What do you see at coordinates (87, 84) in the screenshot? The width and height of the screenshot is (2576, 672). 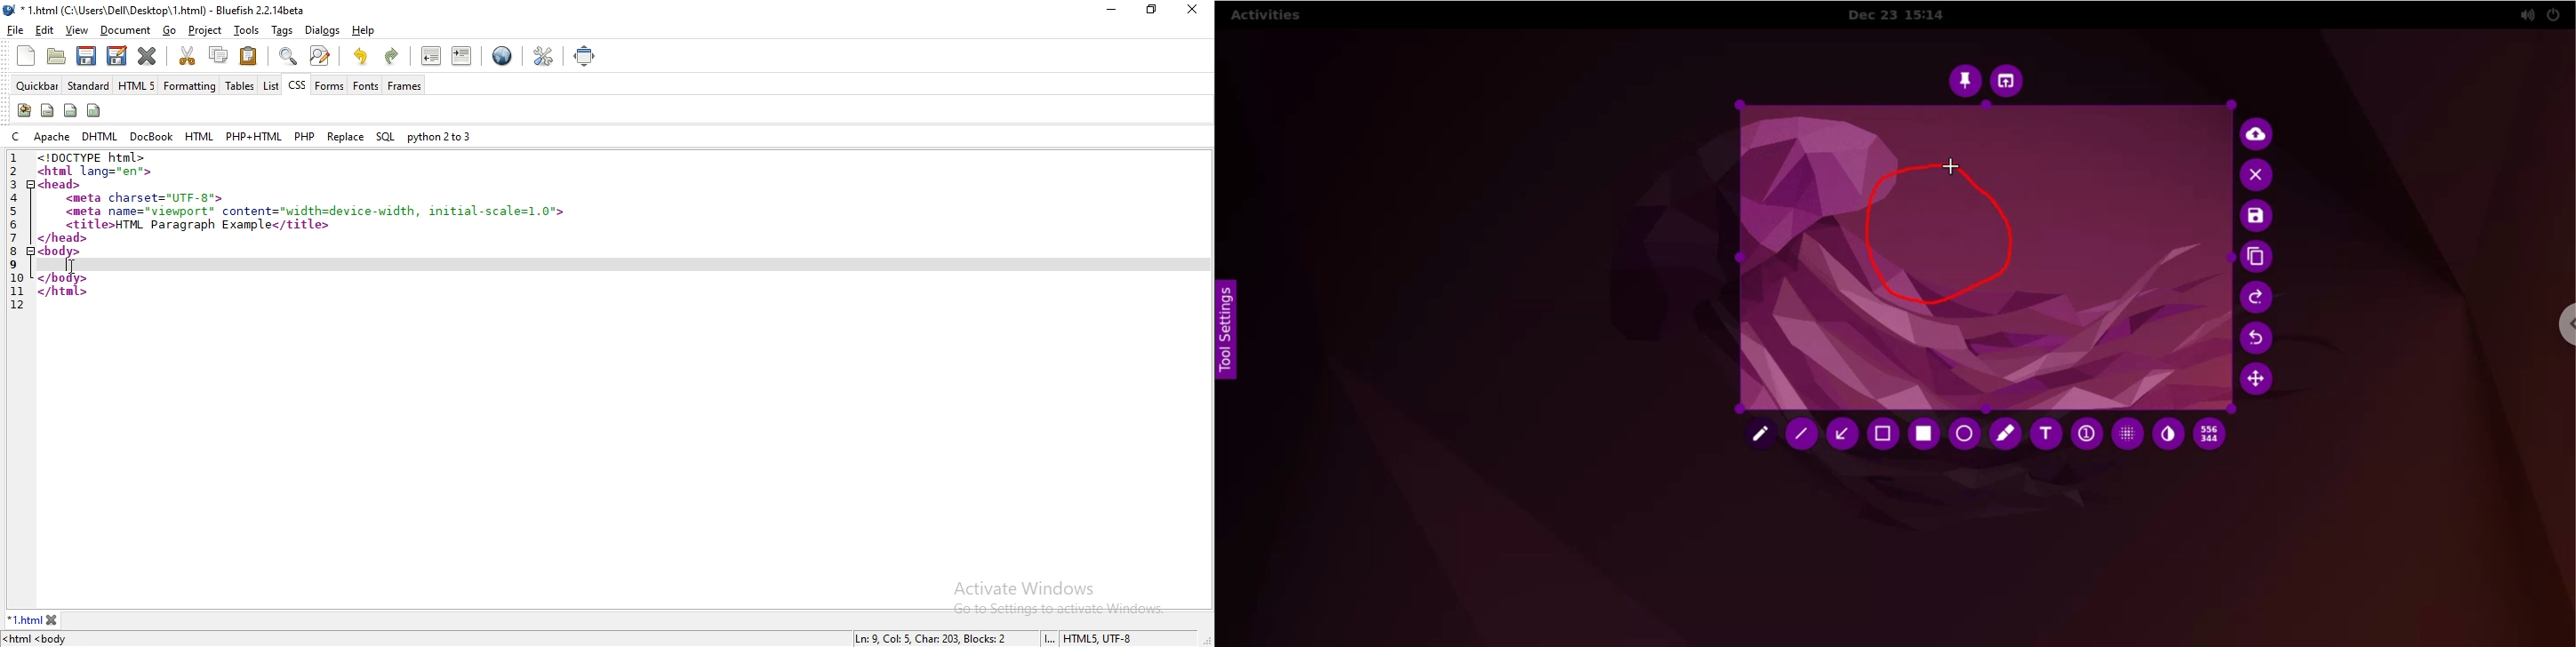 I see `standard` at bounding box center [87, 84].